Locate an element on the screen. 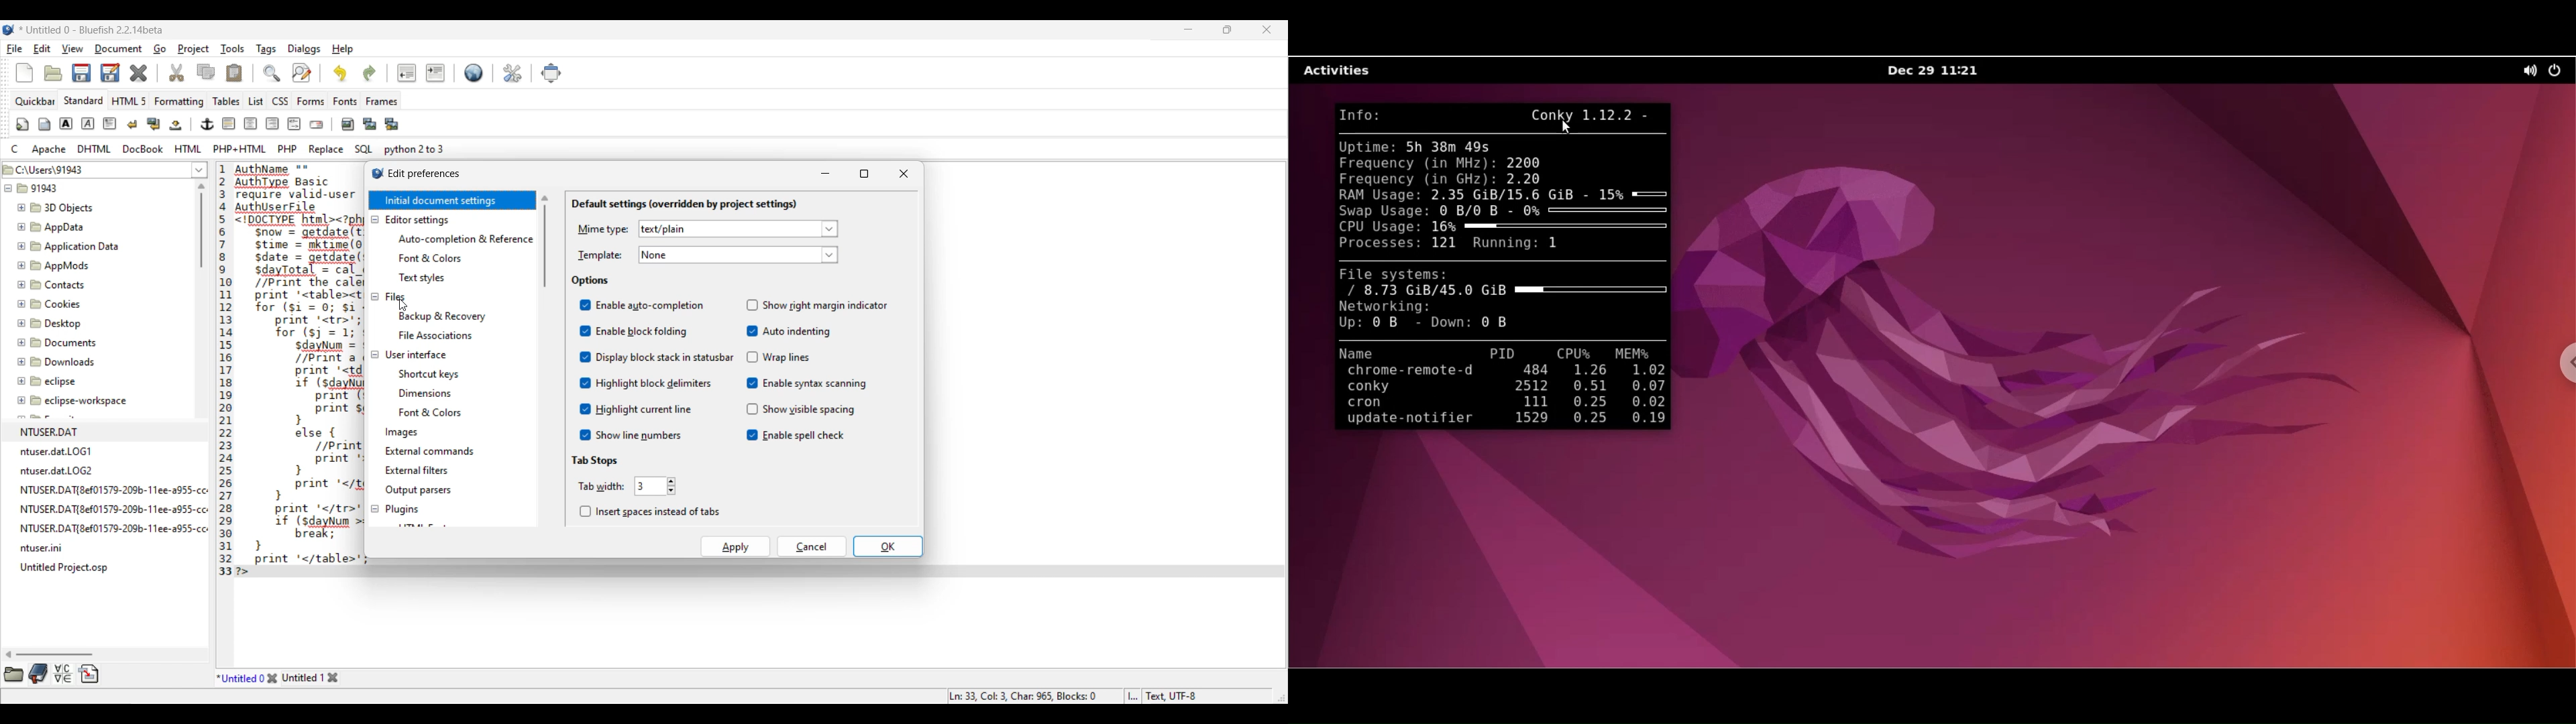 Image resolution: width=2576 pixels, height=728 pixels. Tools menu is located at coordinates (233, 49).